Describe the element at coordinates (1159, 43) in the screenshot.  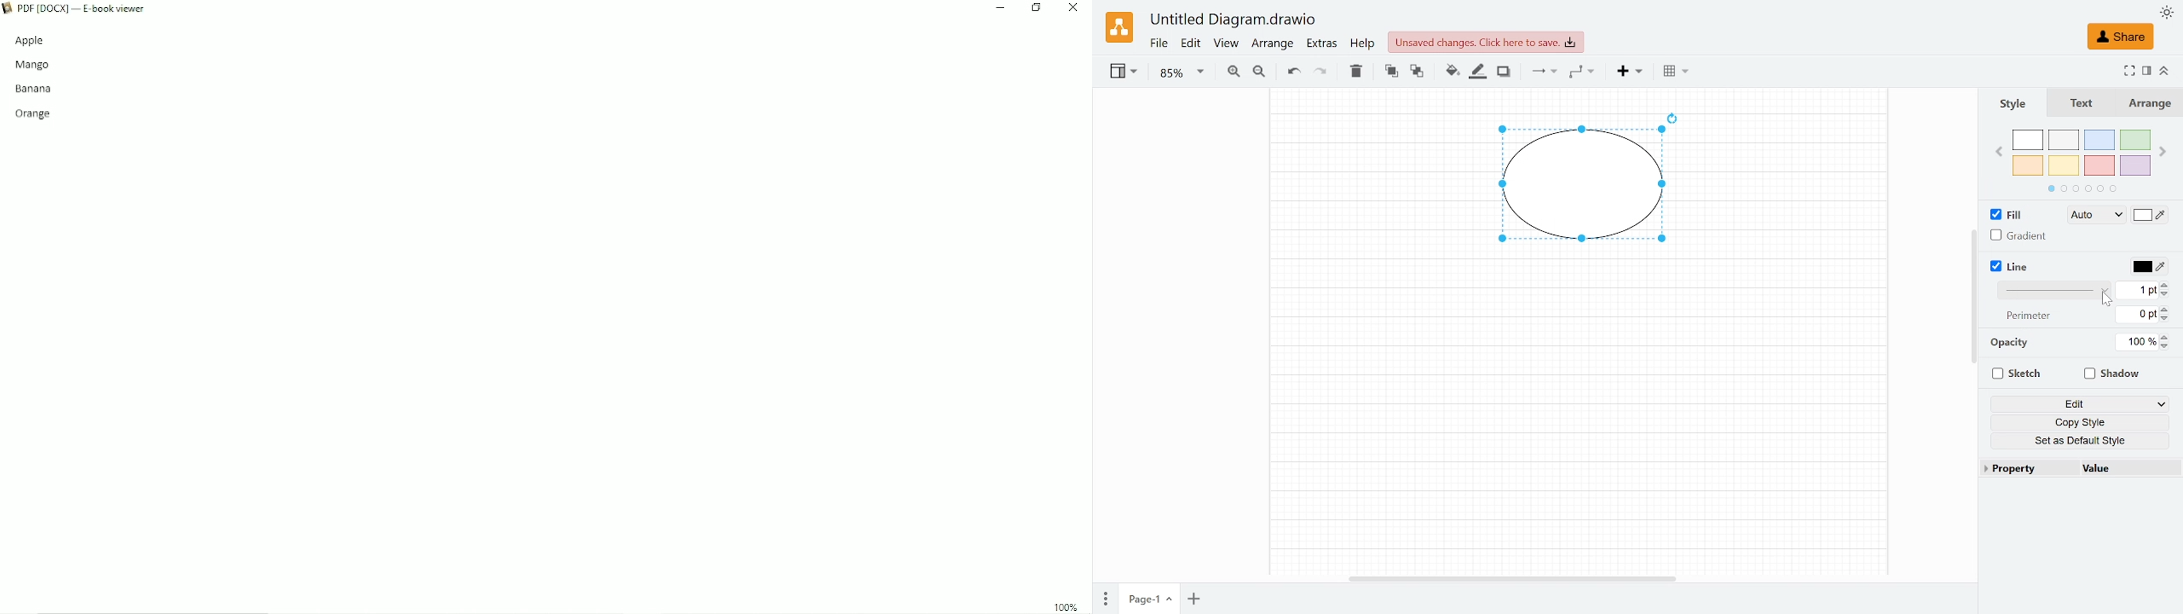
I see `File` at that location.